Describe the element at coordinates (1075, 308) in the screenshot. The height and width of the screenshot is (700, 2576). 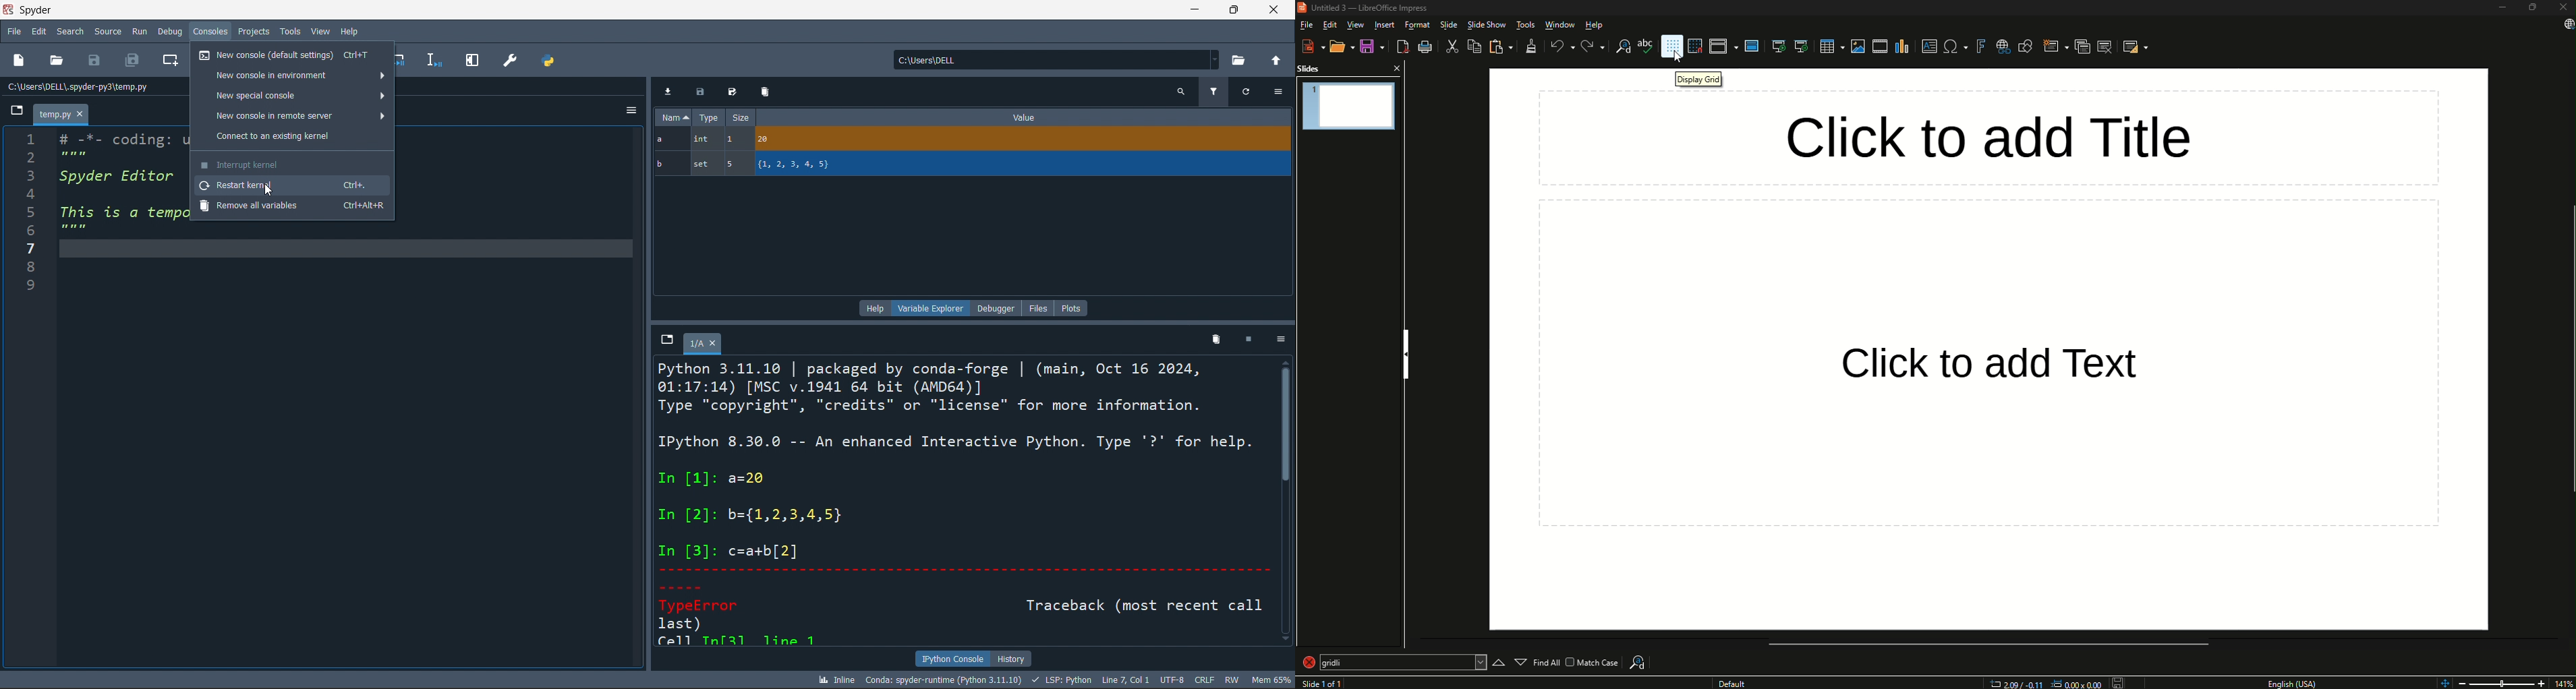
I see `plots` at that location.